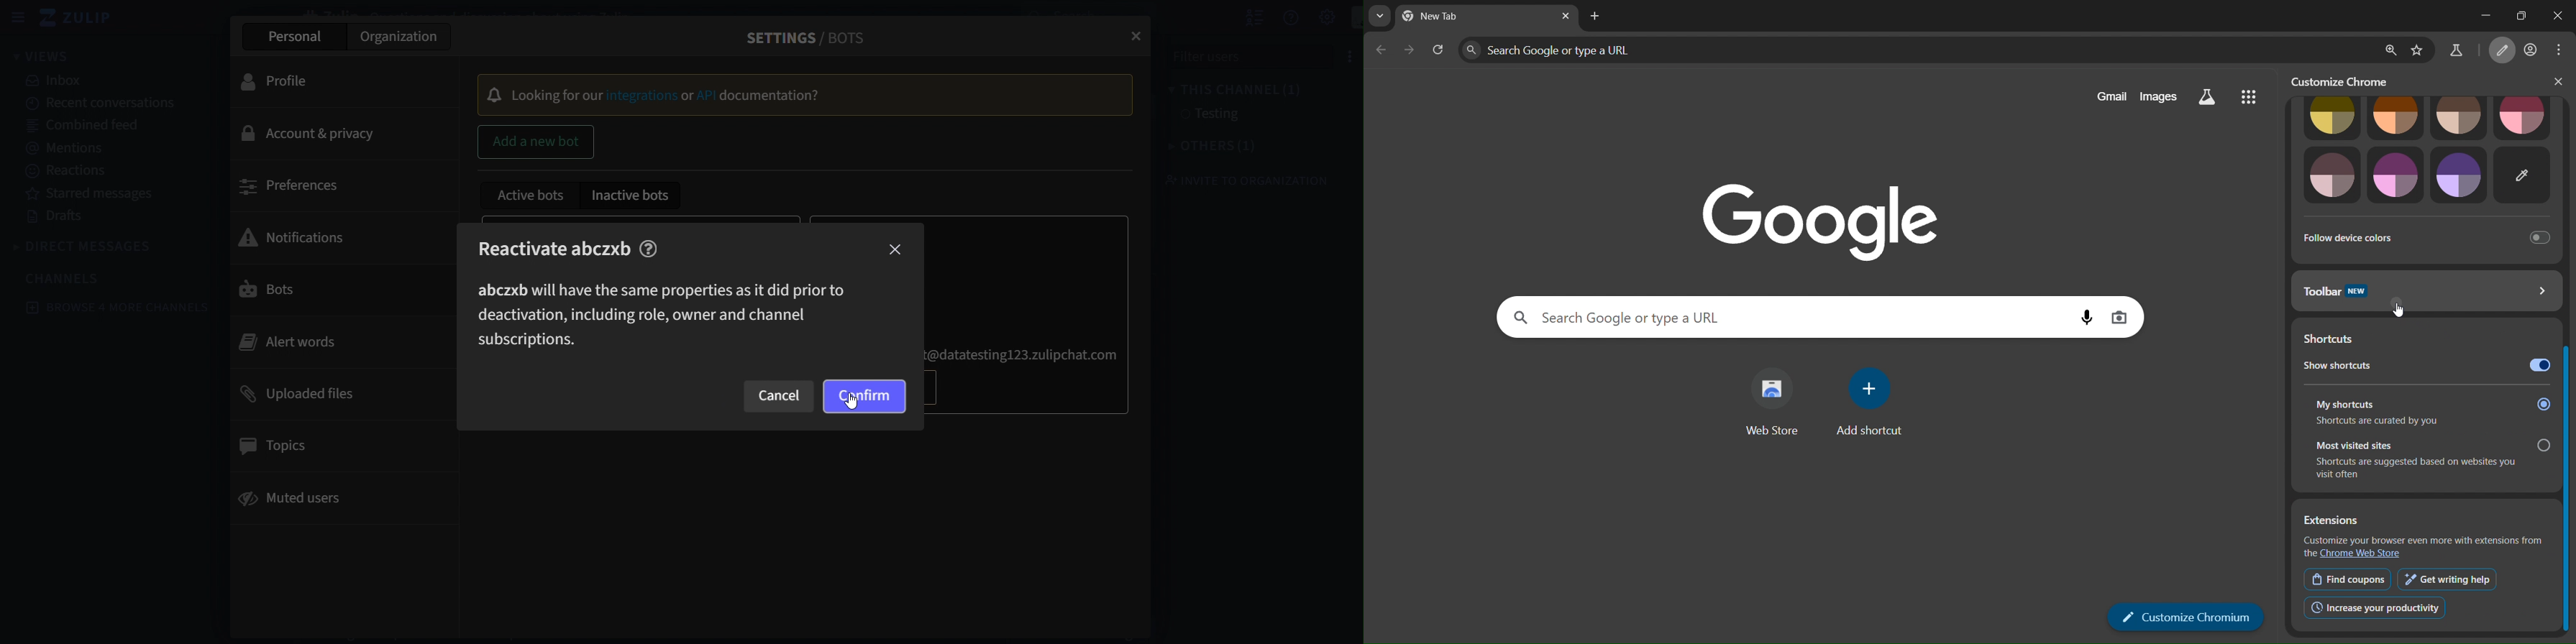 This screenshot has width=2576, height=644. What do you see at coordinates (1339, 58) in the screenshot?
I see `options` at bounding box center [1339, 58].